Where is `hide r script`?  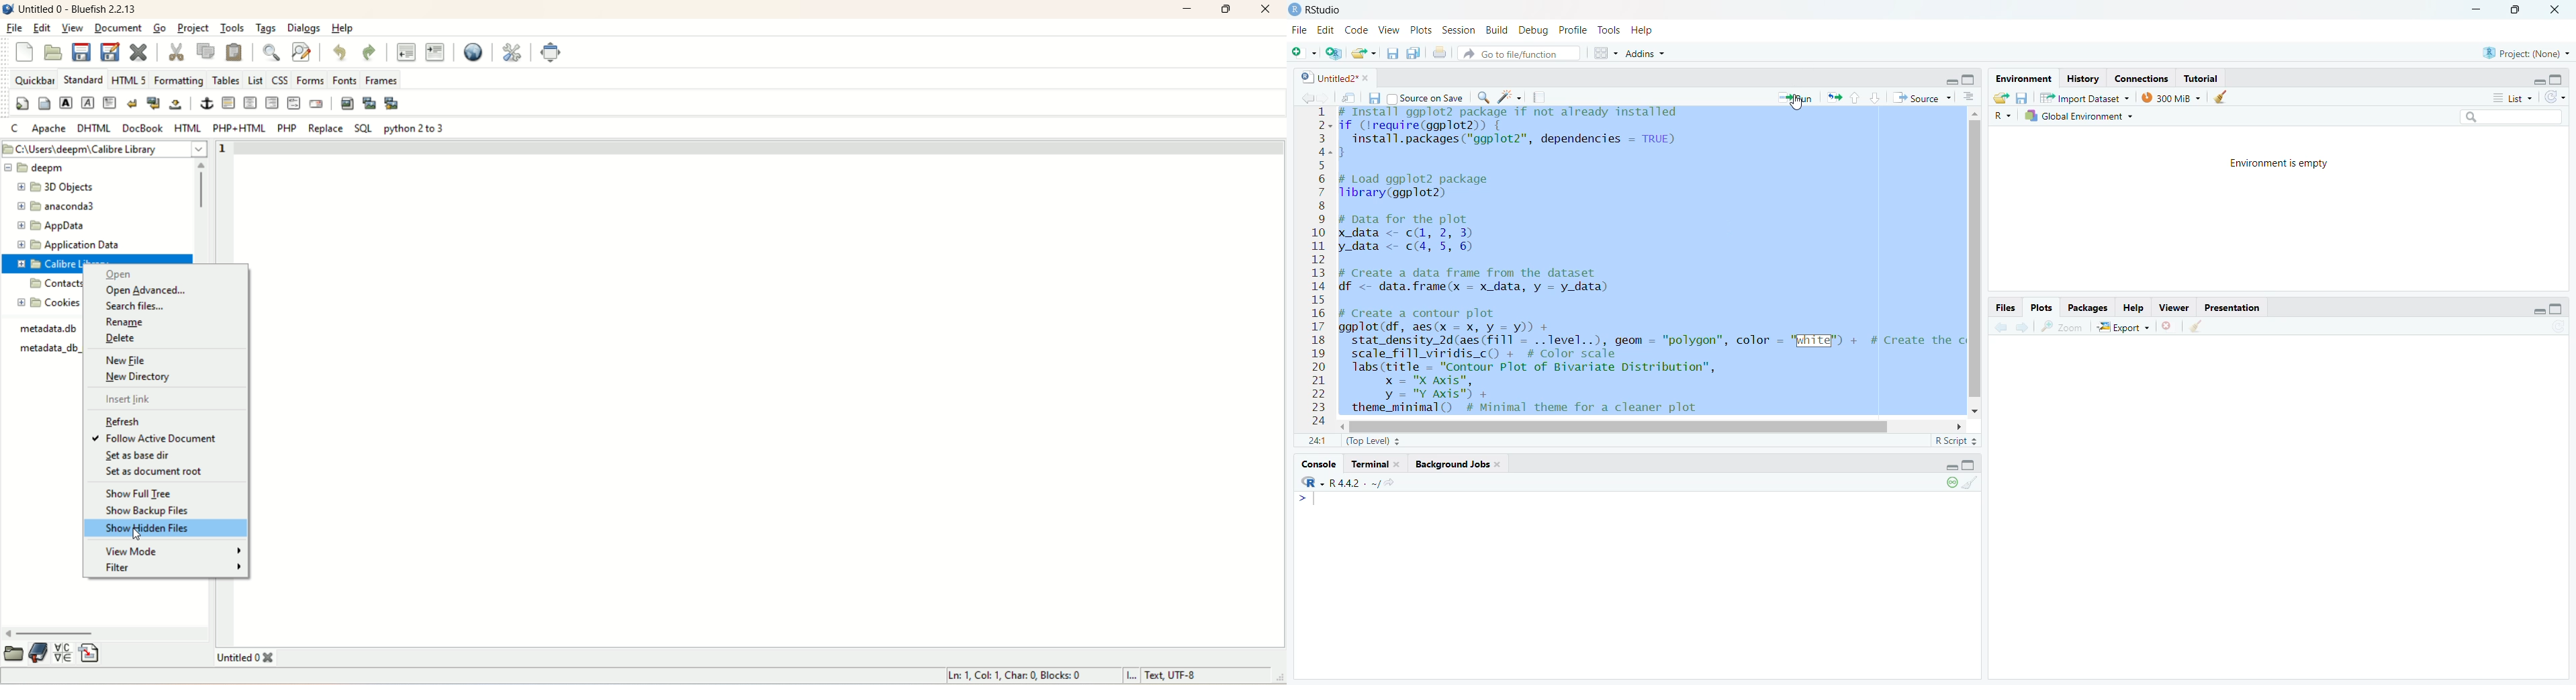 hide r script is located at coordinates (2537, 309).